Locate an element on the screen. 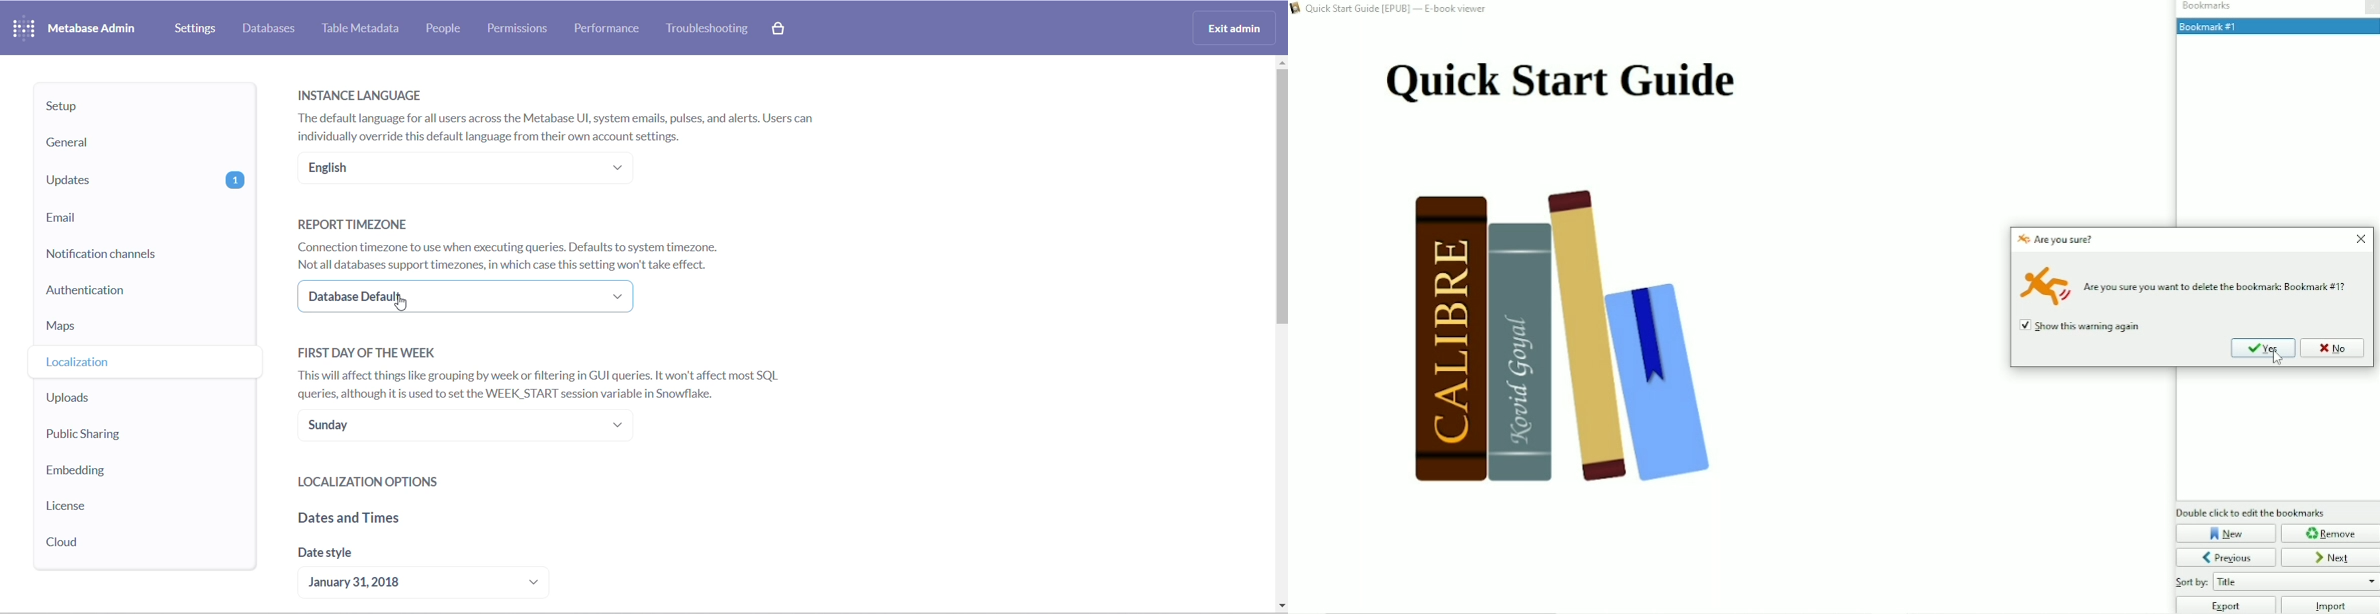 Image resolution: width=2380 pixels, height=616 pixels.  is located at coordinates (2193, 583).